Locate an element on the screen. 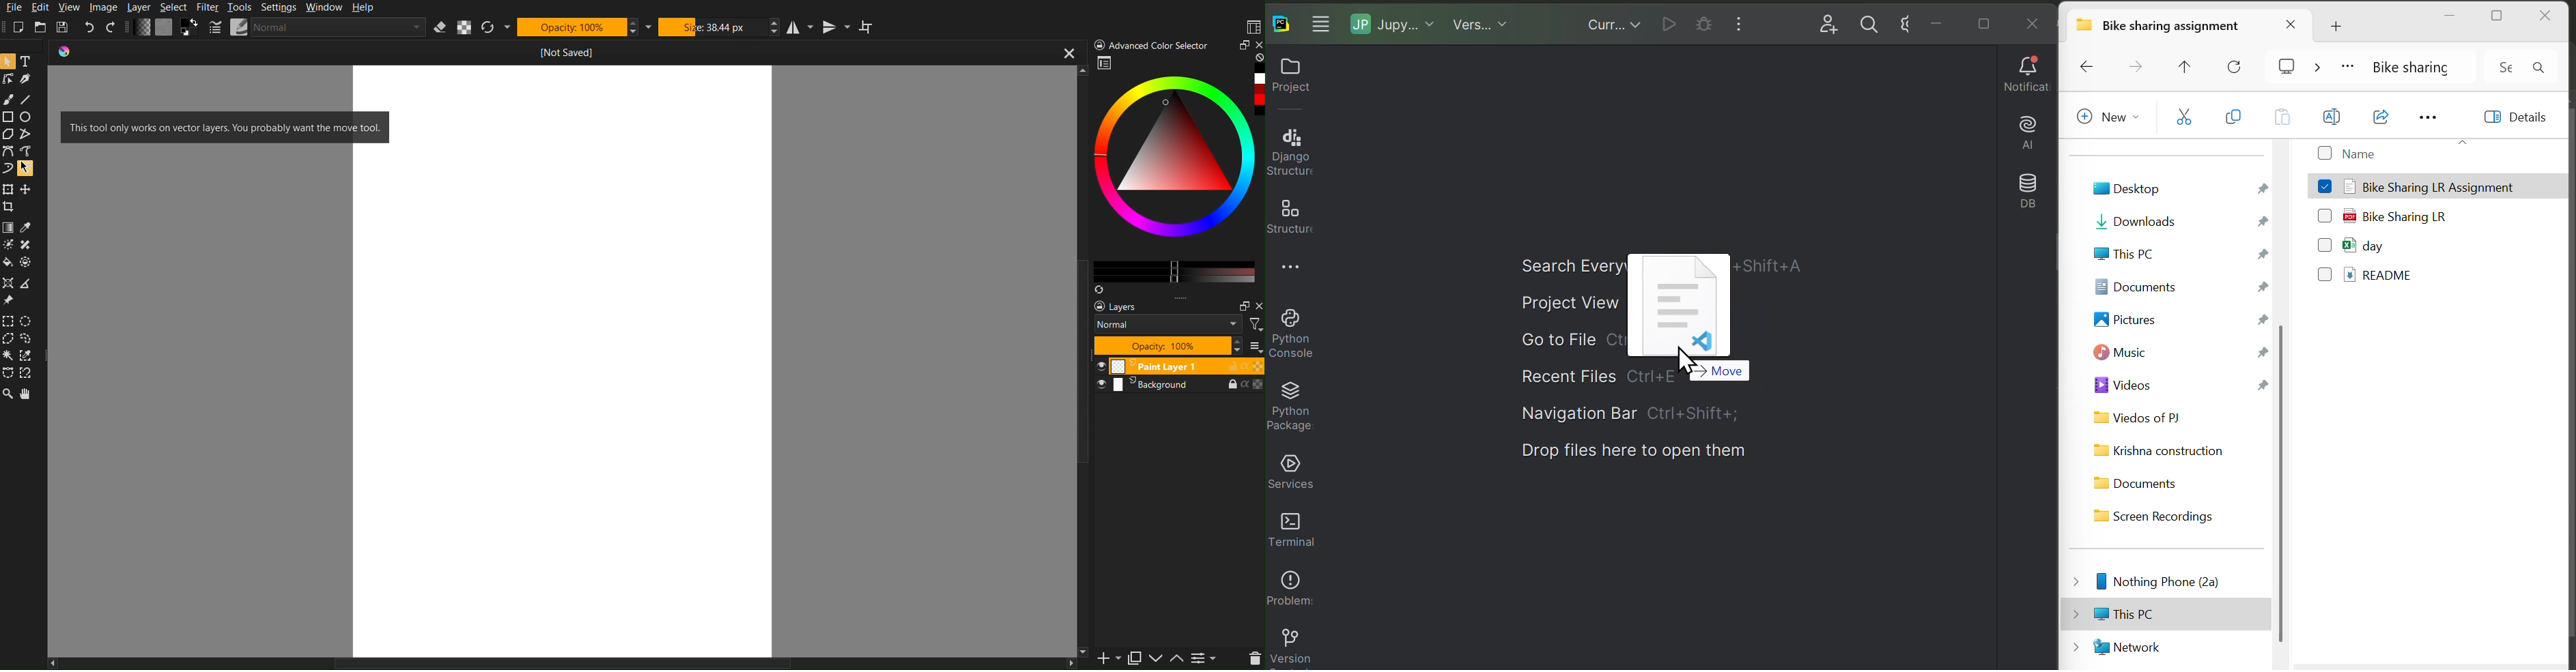 The height and width of the screenshot is (672, 2576). Jupiter notebook is located at coordinates (1398, 23).